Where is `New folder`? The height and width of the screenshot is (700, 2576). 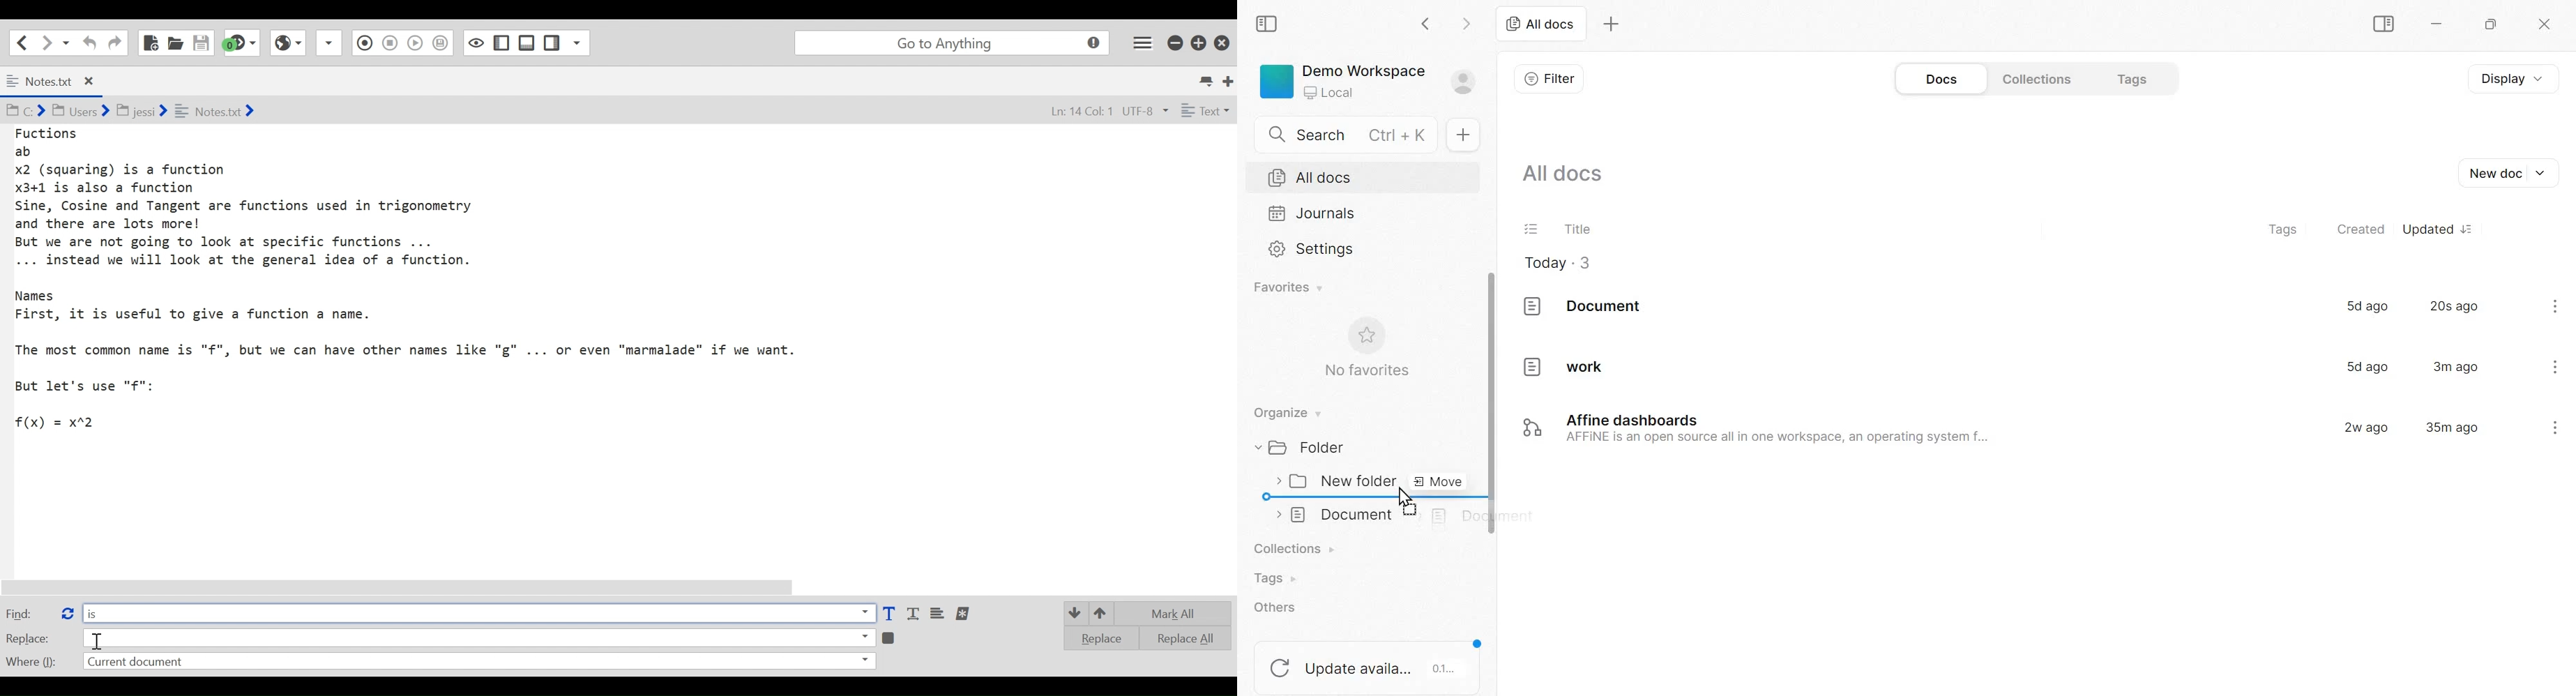
New folder is located at coordinates (1343, 481).